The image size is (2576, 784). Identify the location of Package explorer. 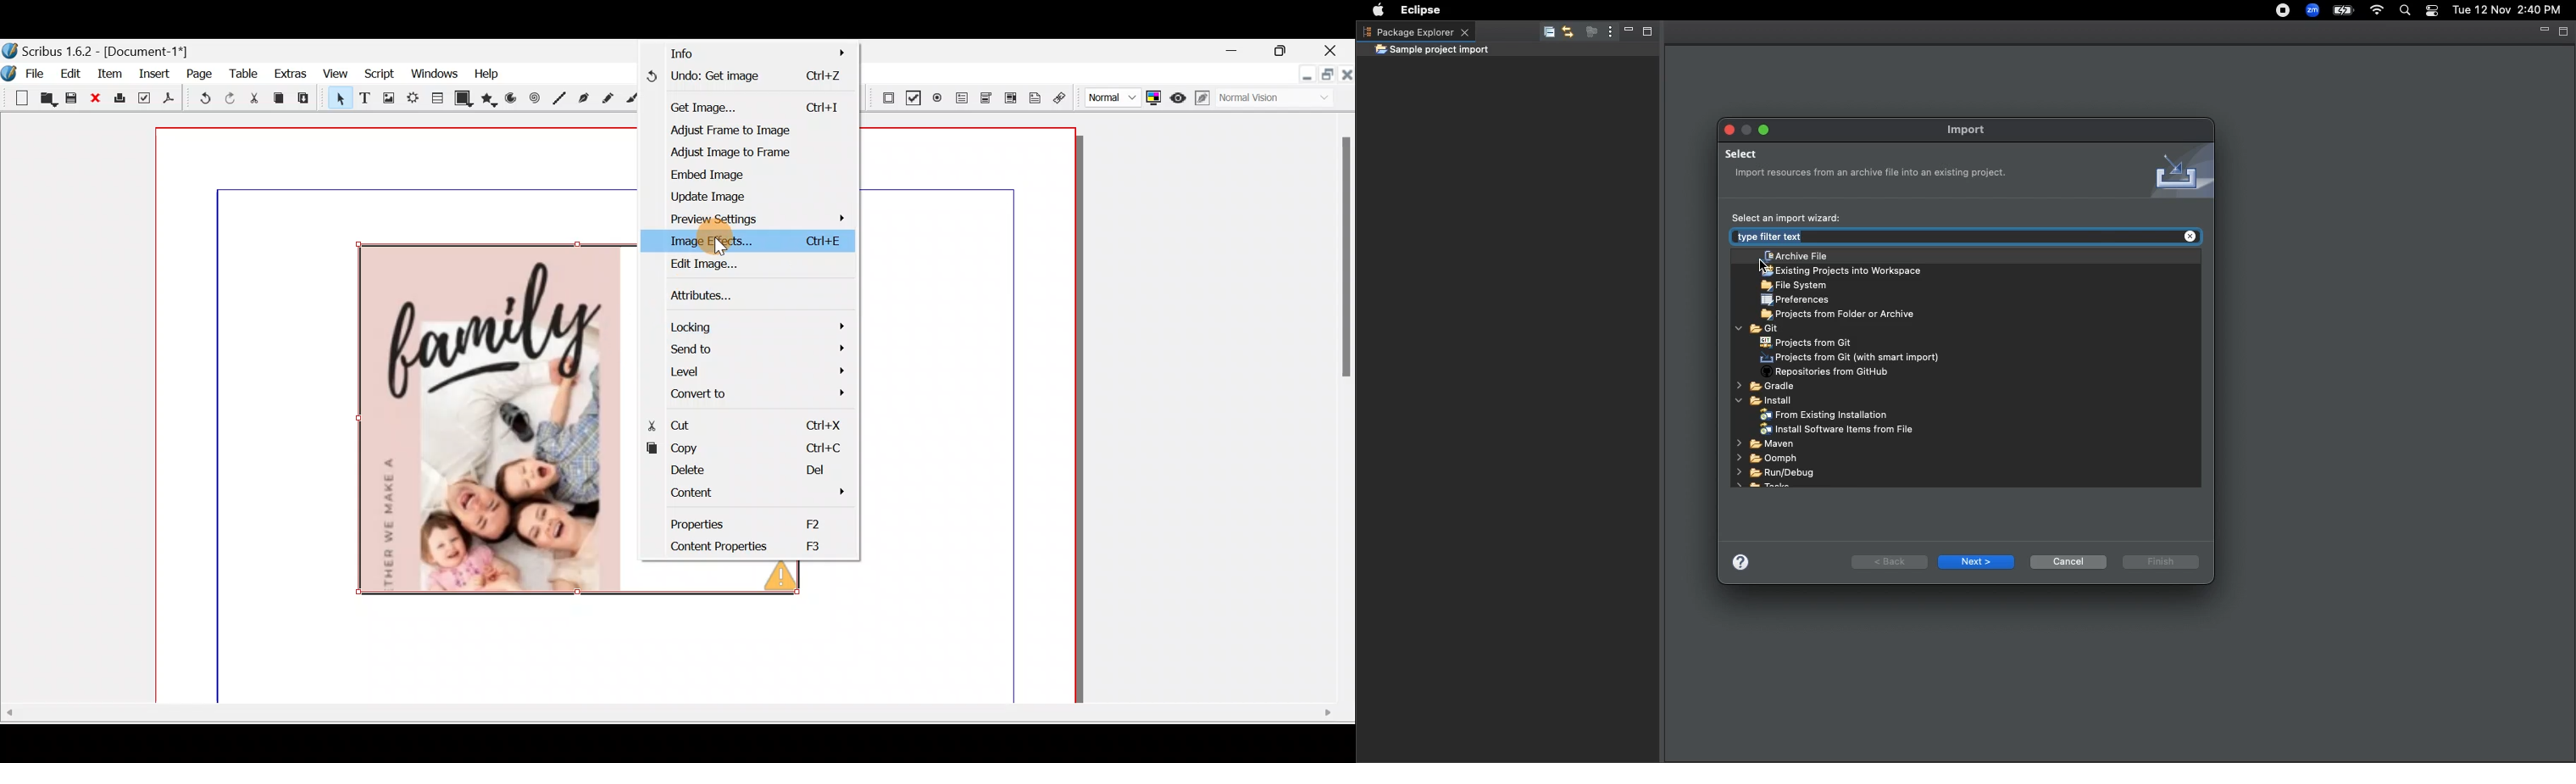
(1415, 31).